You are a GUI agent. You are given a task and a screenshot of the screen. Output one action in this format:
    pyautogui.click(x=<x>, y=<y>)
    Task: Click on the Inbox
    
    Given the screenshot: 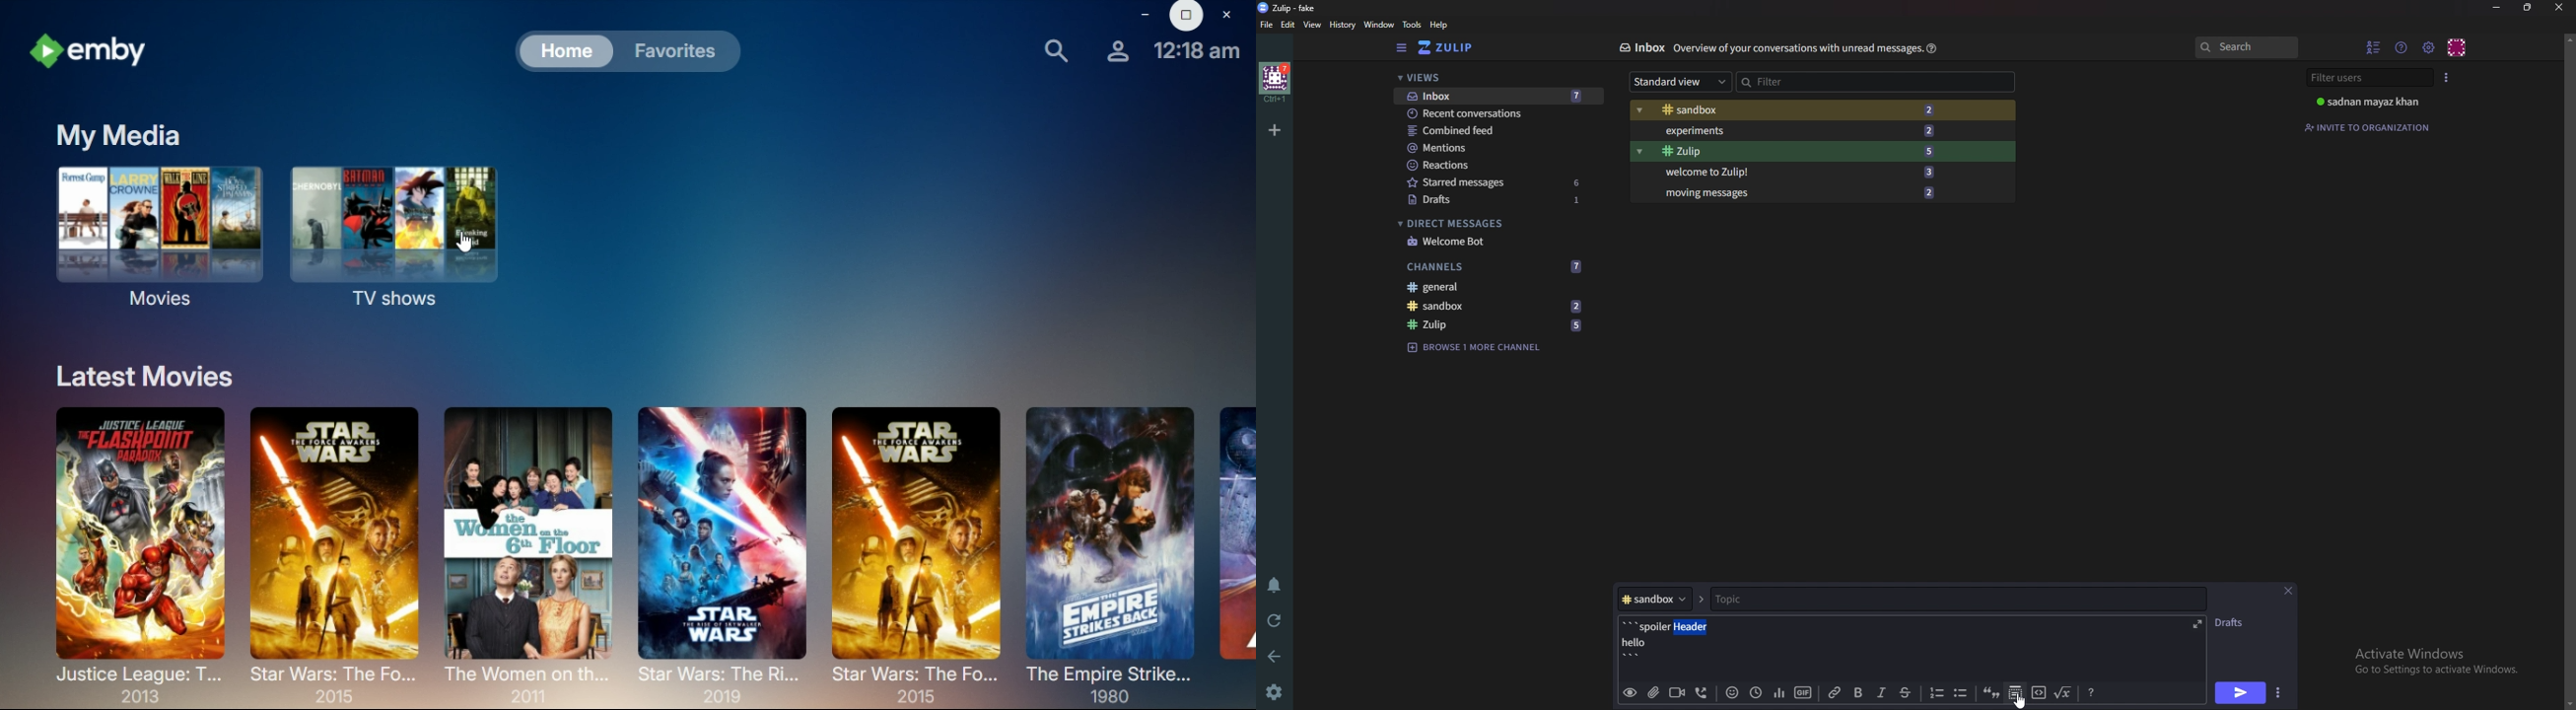 What is the action you would take?
    pyautogui.click(x=1641, y=48)
    